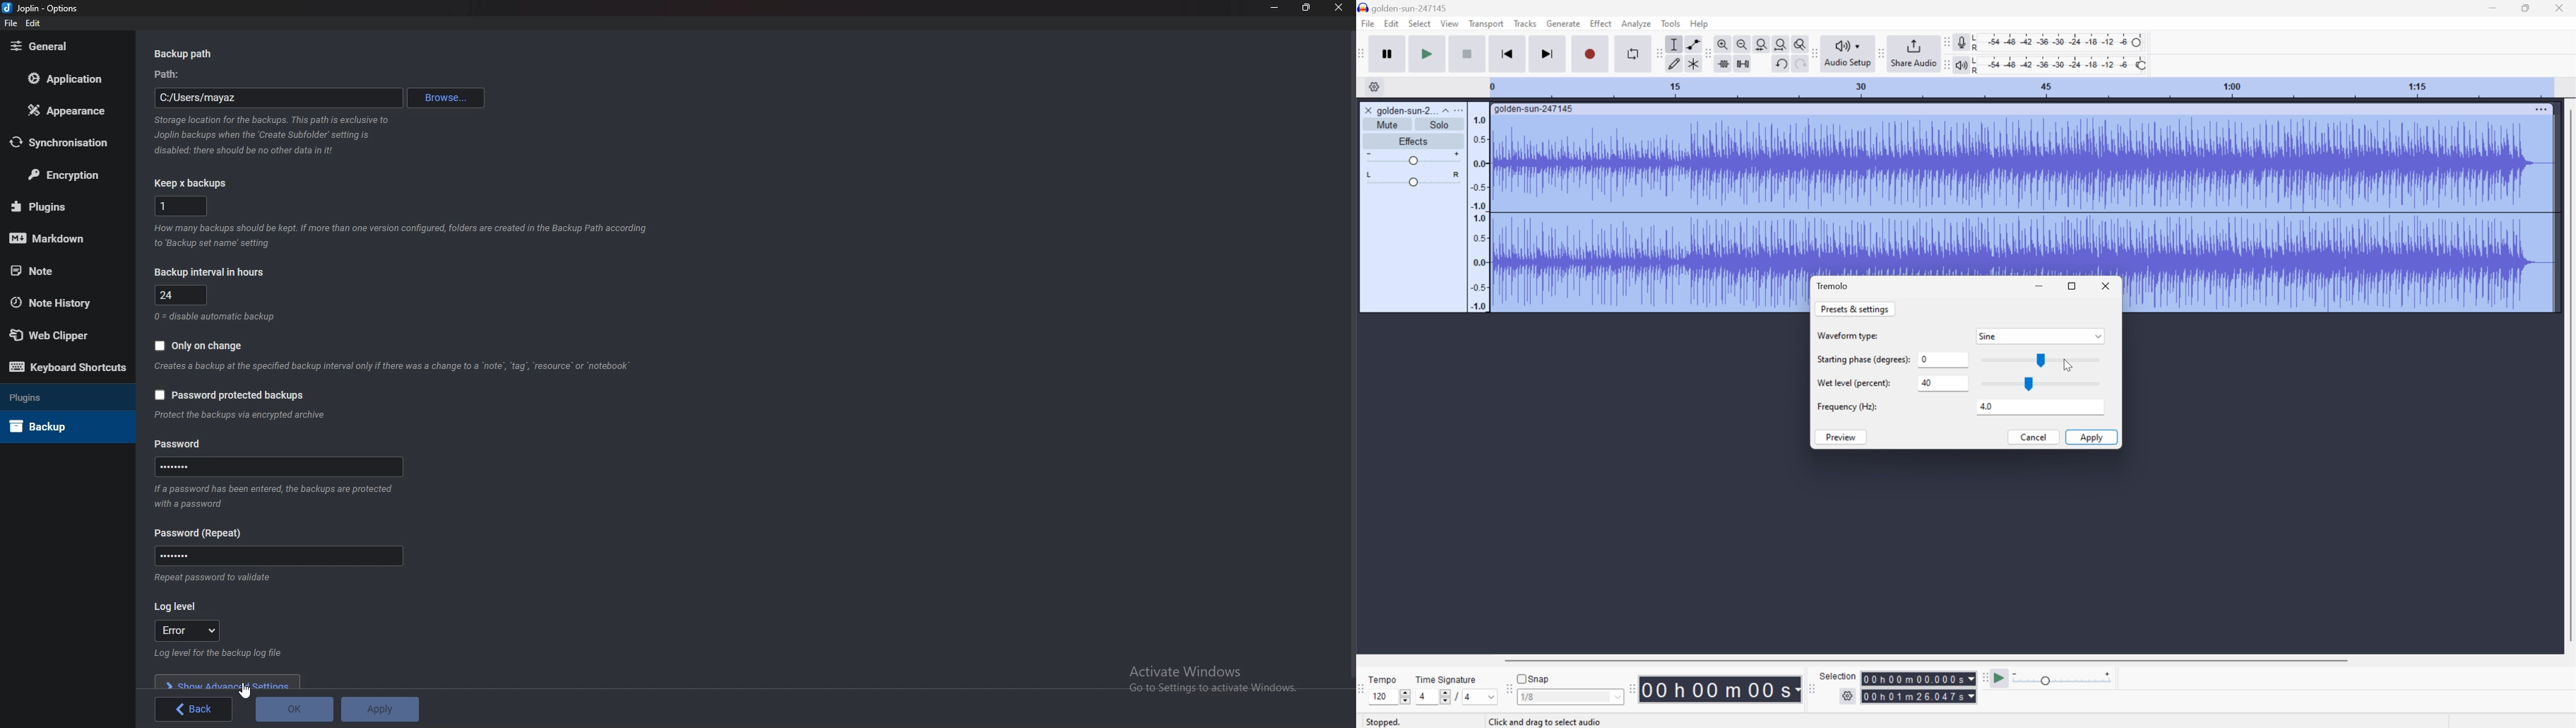 The height and width of the screenshot is (728, 2576). Describe the element at coordinates (280, 468) in the screenshot. I see `Password` at that location.